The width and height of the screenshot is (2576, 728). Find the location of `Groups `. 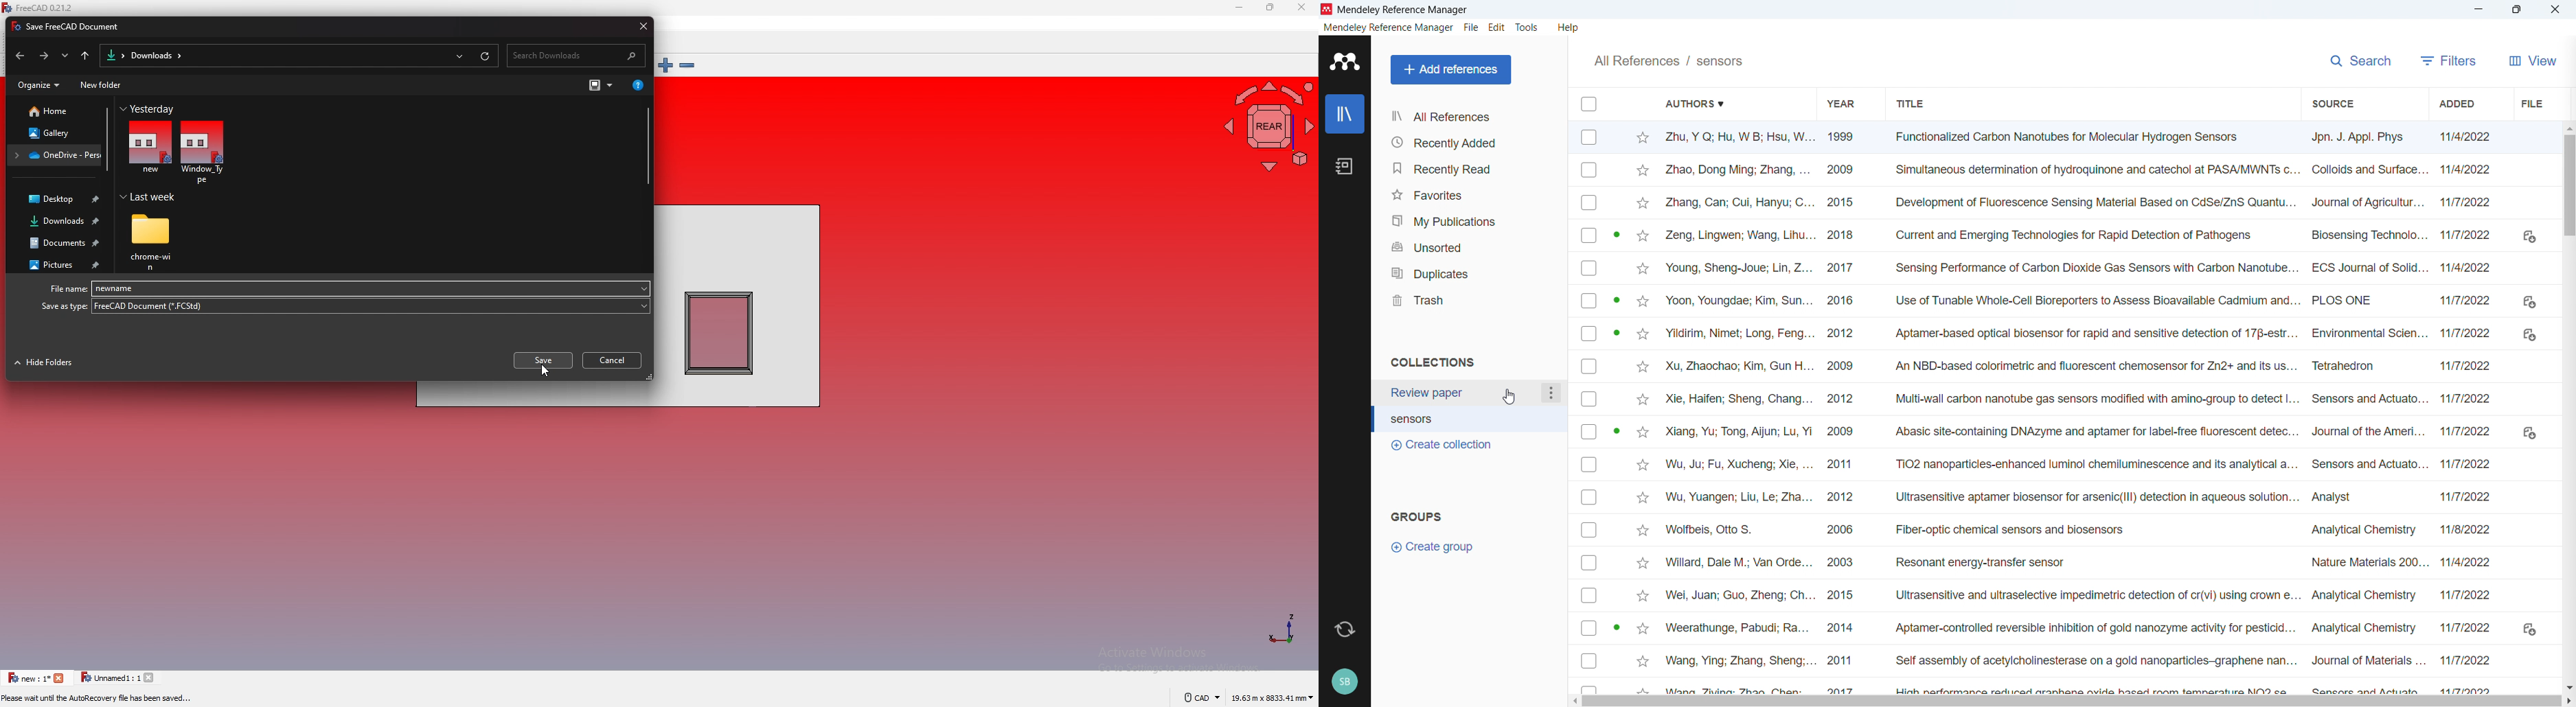

Groups  is located at coordinates (1419, 517).